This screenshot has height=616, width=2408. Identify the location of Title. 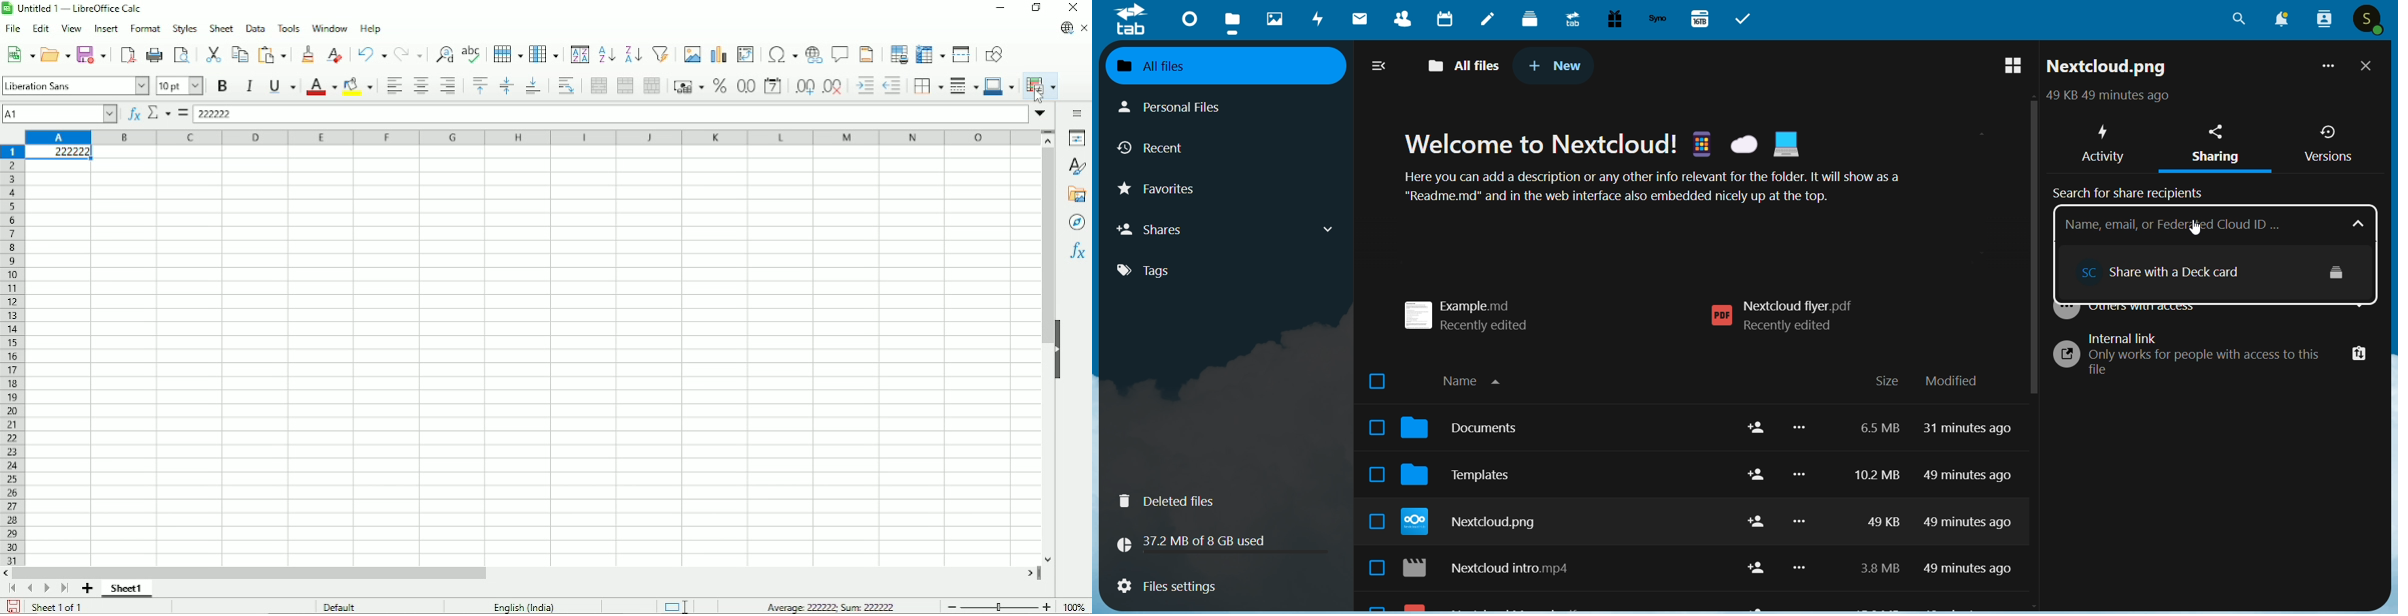
(75, 10).